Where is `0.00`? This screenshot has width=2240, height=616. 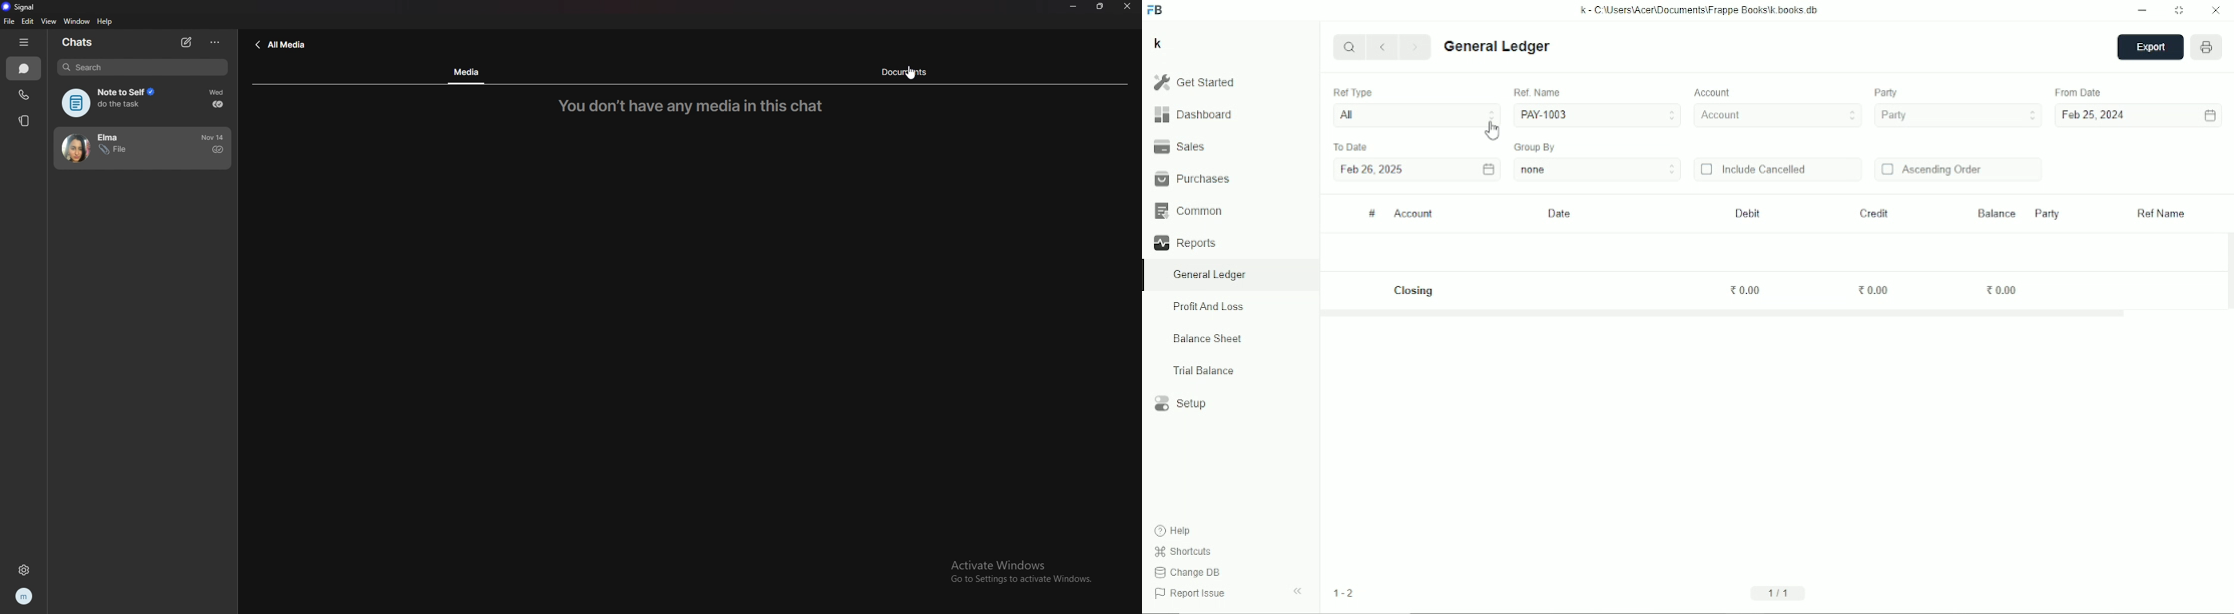
0.00 is located at coordinates (2002, 289).